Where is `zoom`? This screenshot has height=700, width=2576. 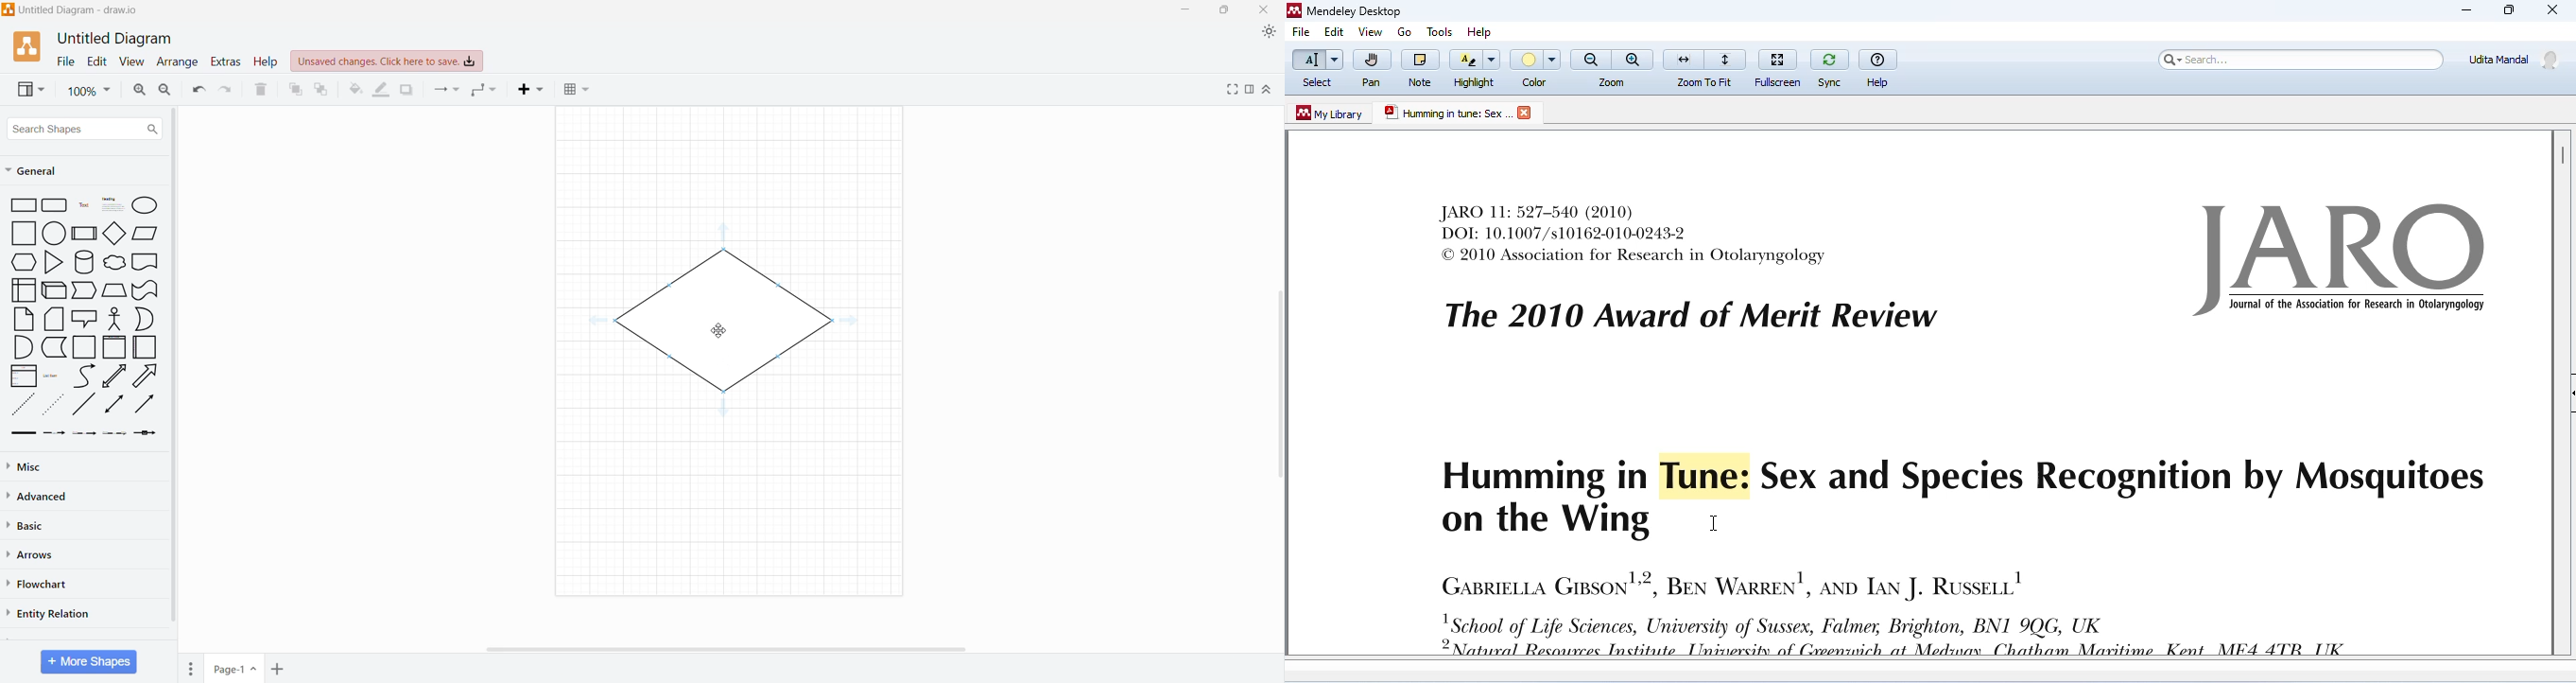 zoom is located at coordinates (1613, 67).